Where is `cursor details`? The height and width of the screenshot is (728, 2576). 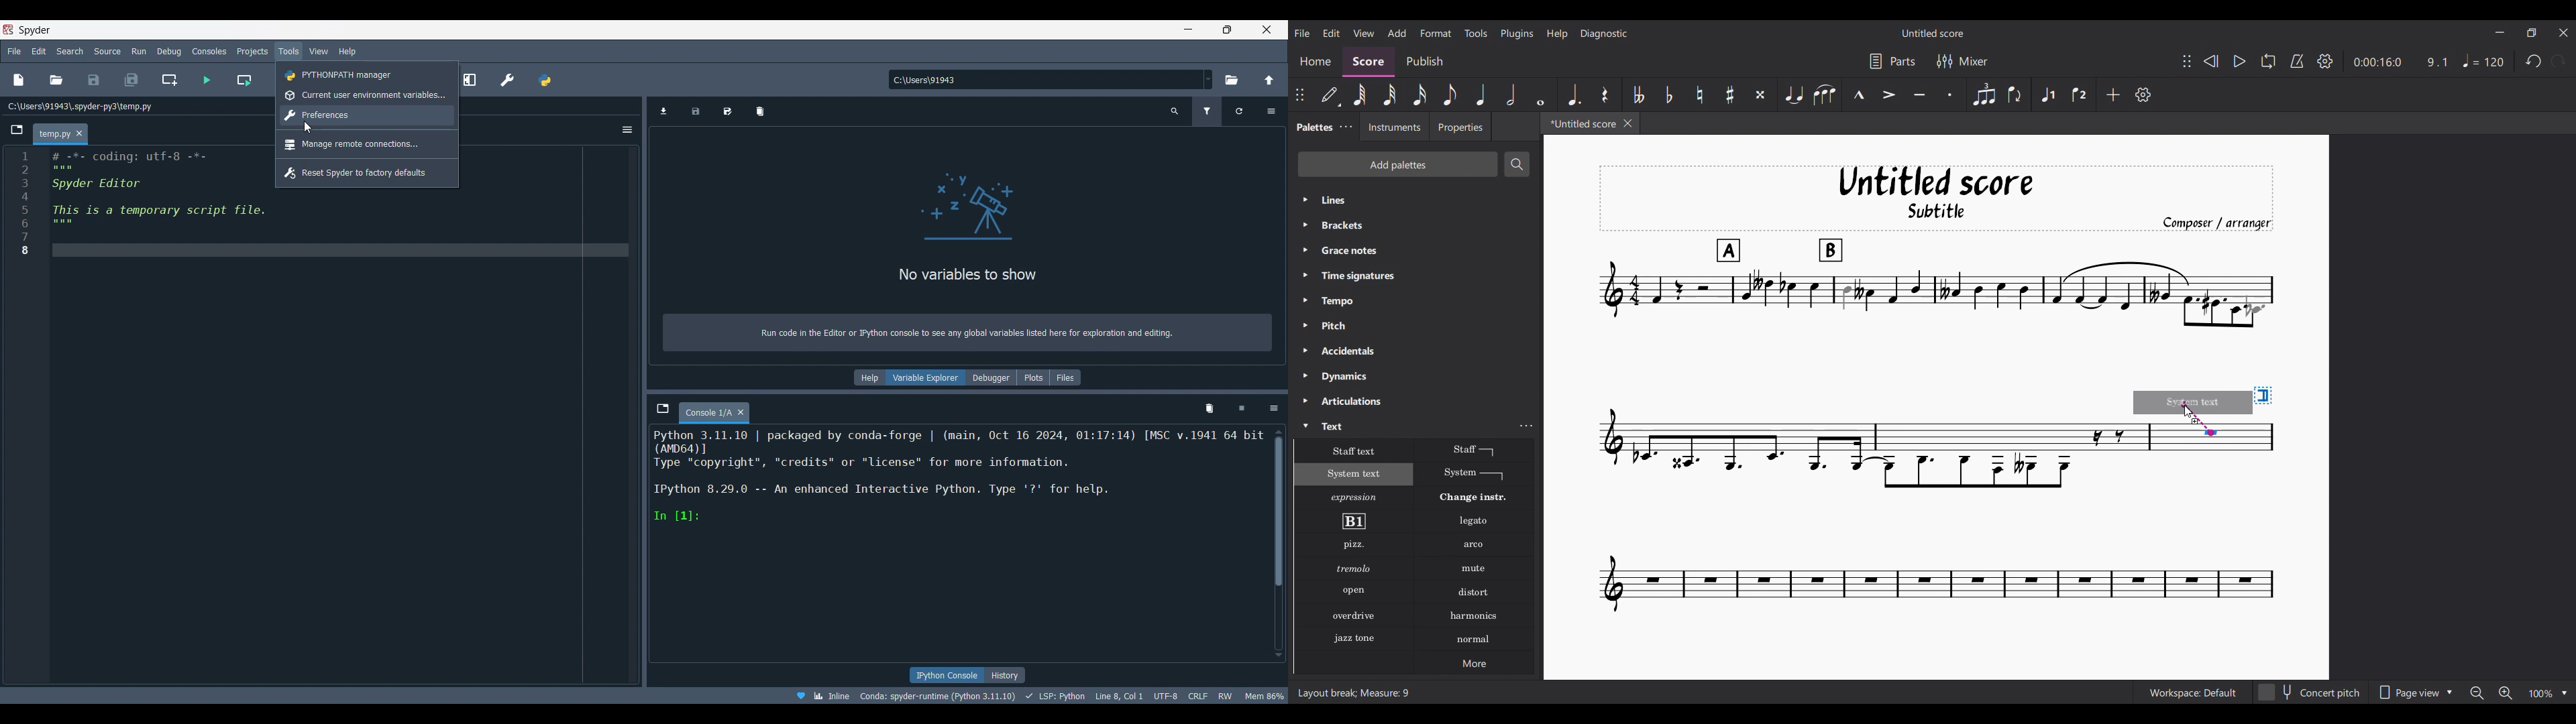
cursor details is located at coordinates (1118, 695).